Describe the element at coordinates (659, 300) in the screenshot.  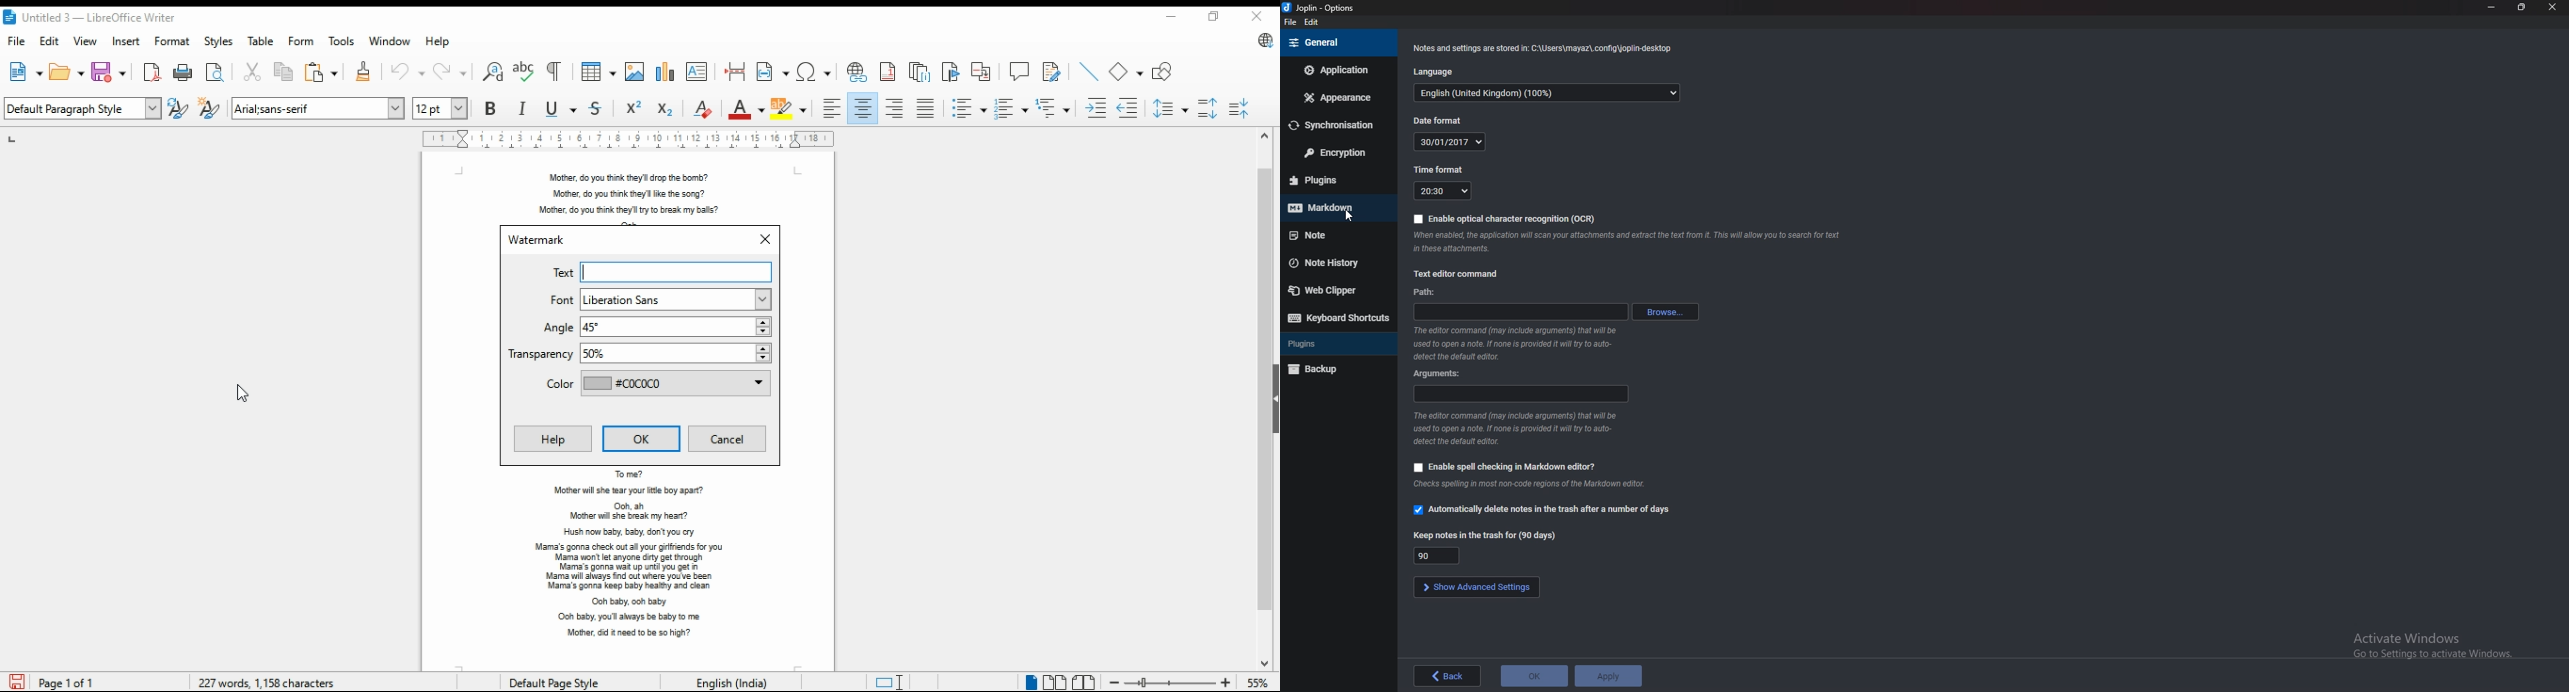
I see `font` at that location.